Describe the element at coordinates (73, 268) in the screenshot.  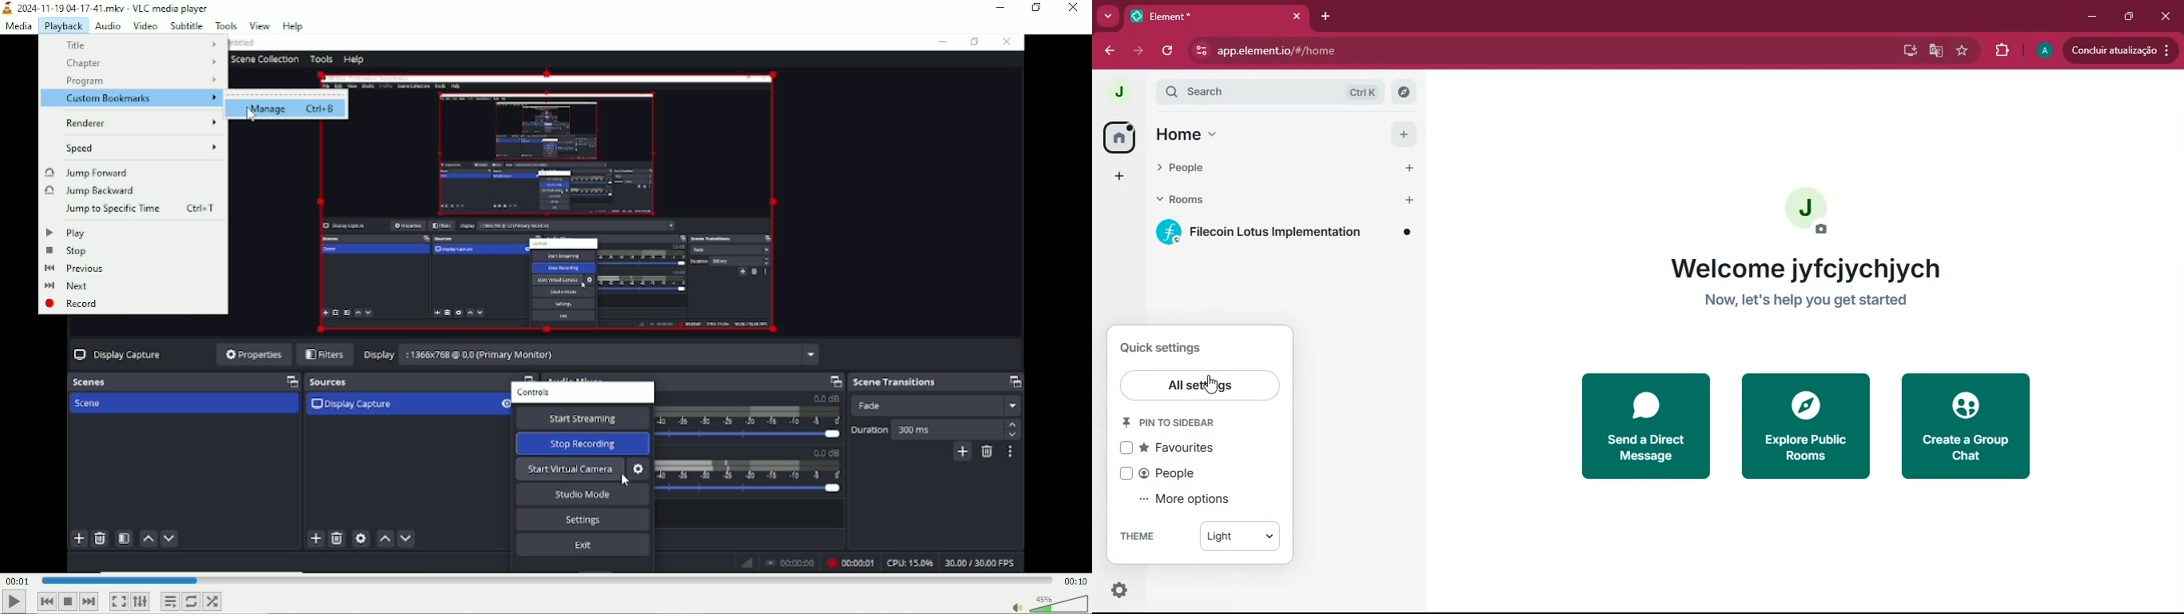
I see `Previous ` at that location.